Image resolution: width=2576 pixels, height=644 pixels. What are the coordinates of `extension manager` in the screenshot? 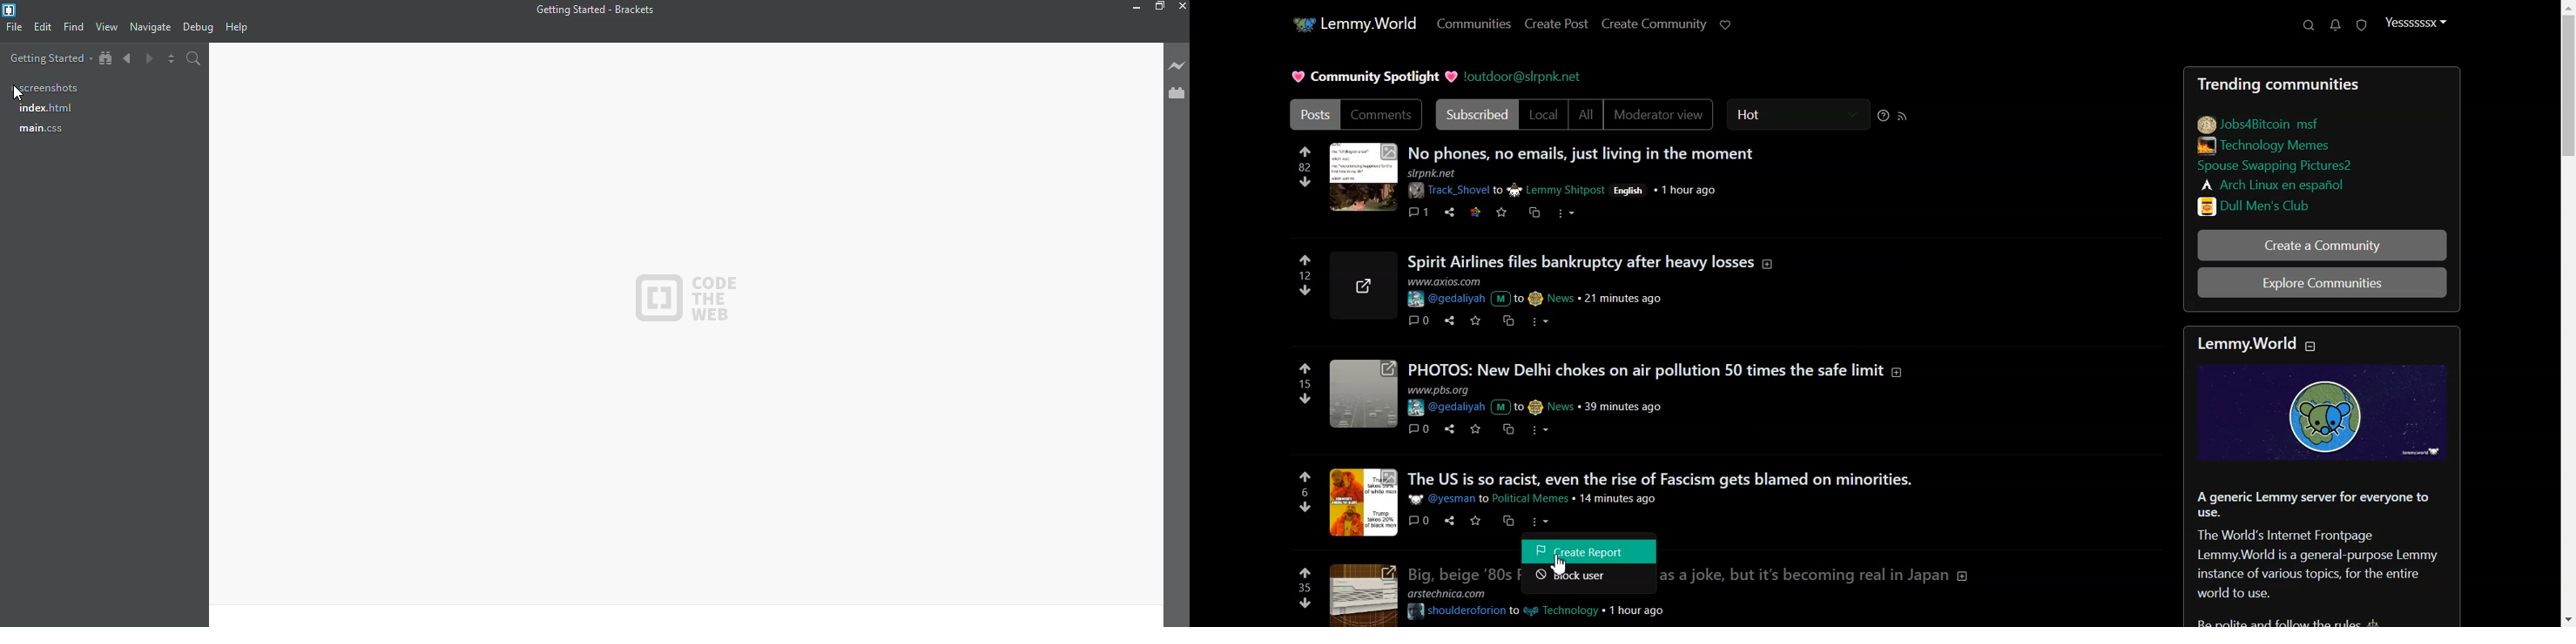 It's located at (1177, 95).